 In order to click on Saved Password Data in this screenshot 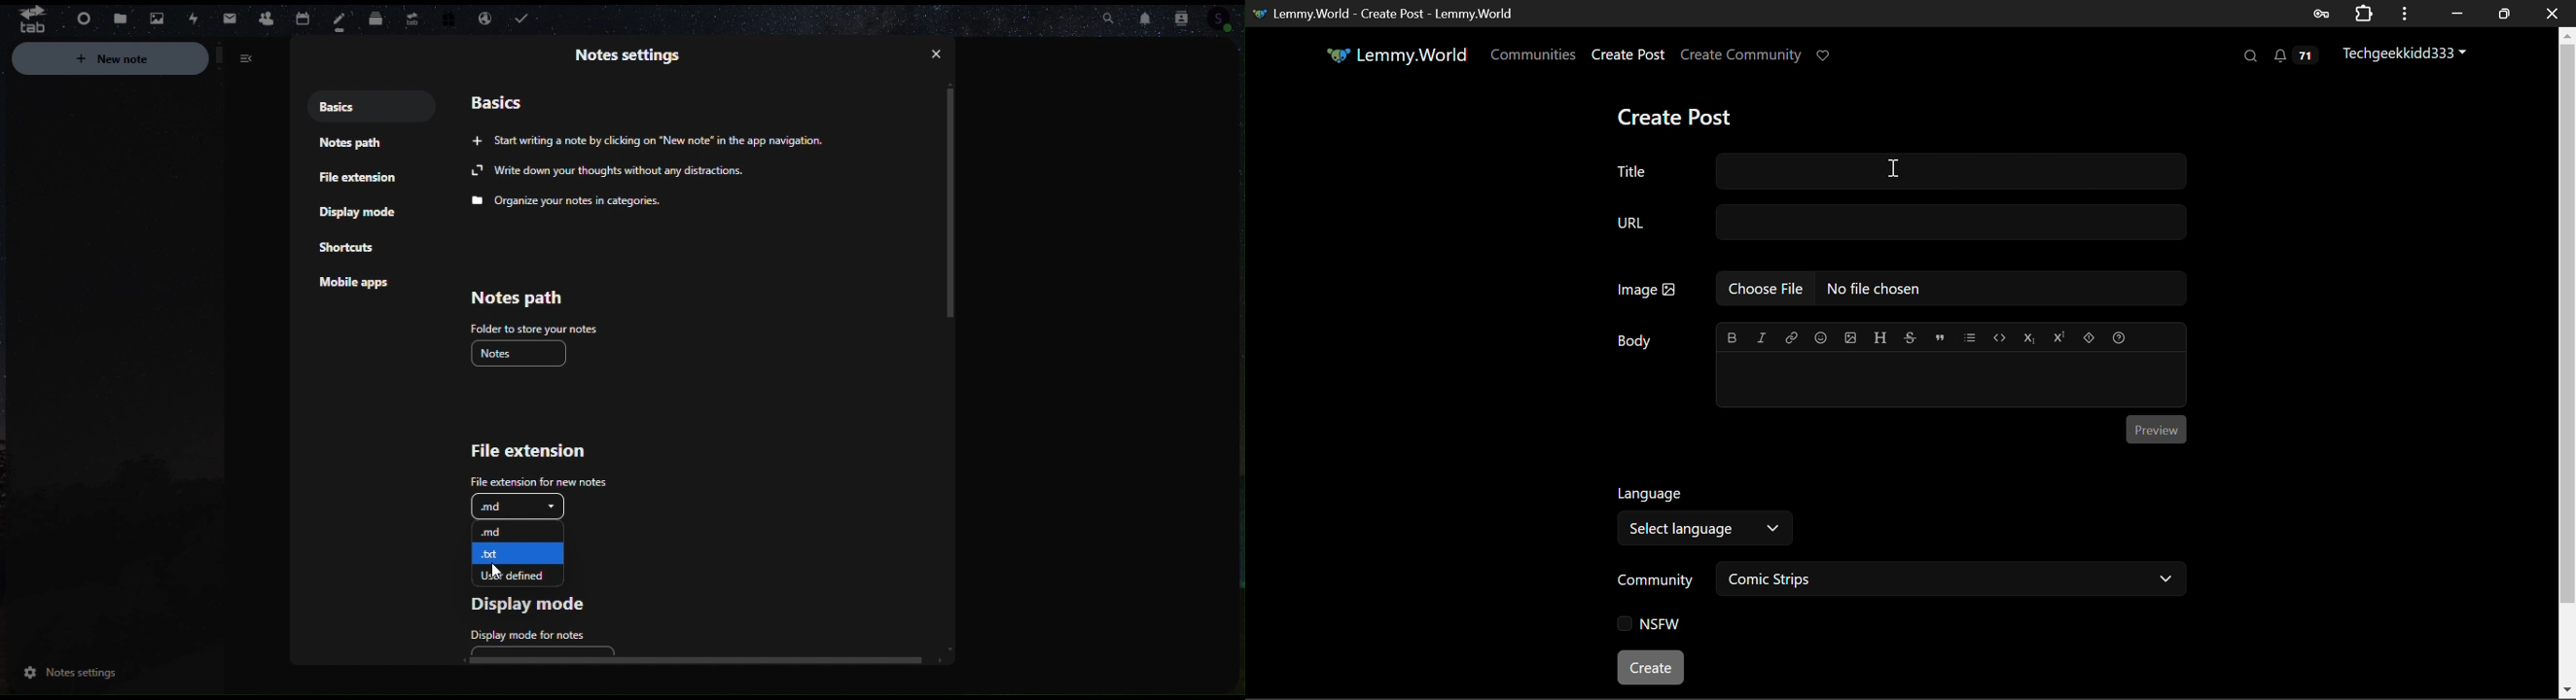, I will do `click(2320, 13)`.